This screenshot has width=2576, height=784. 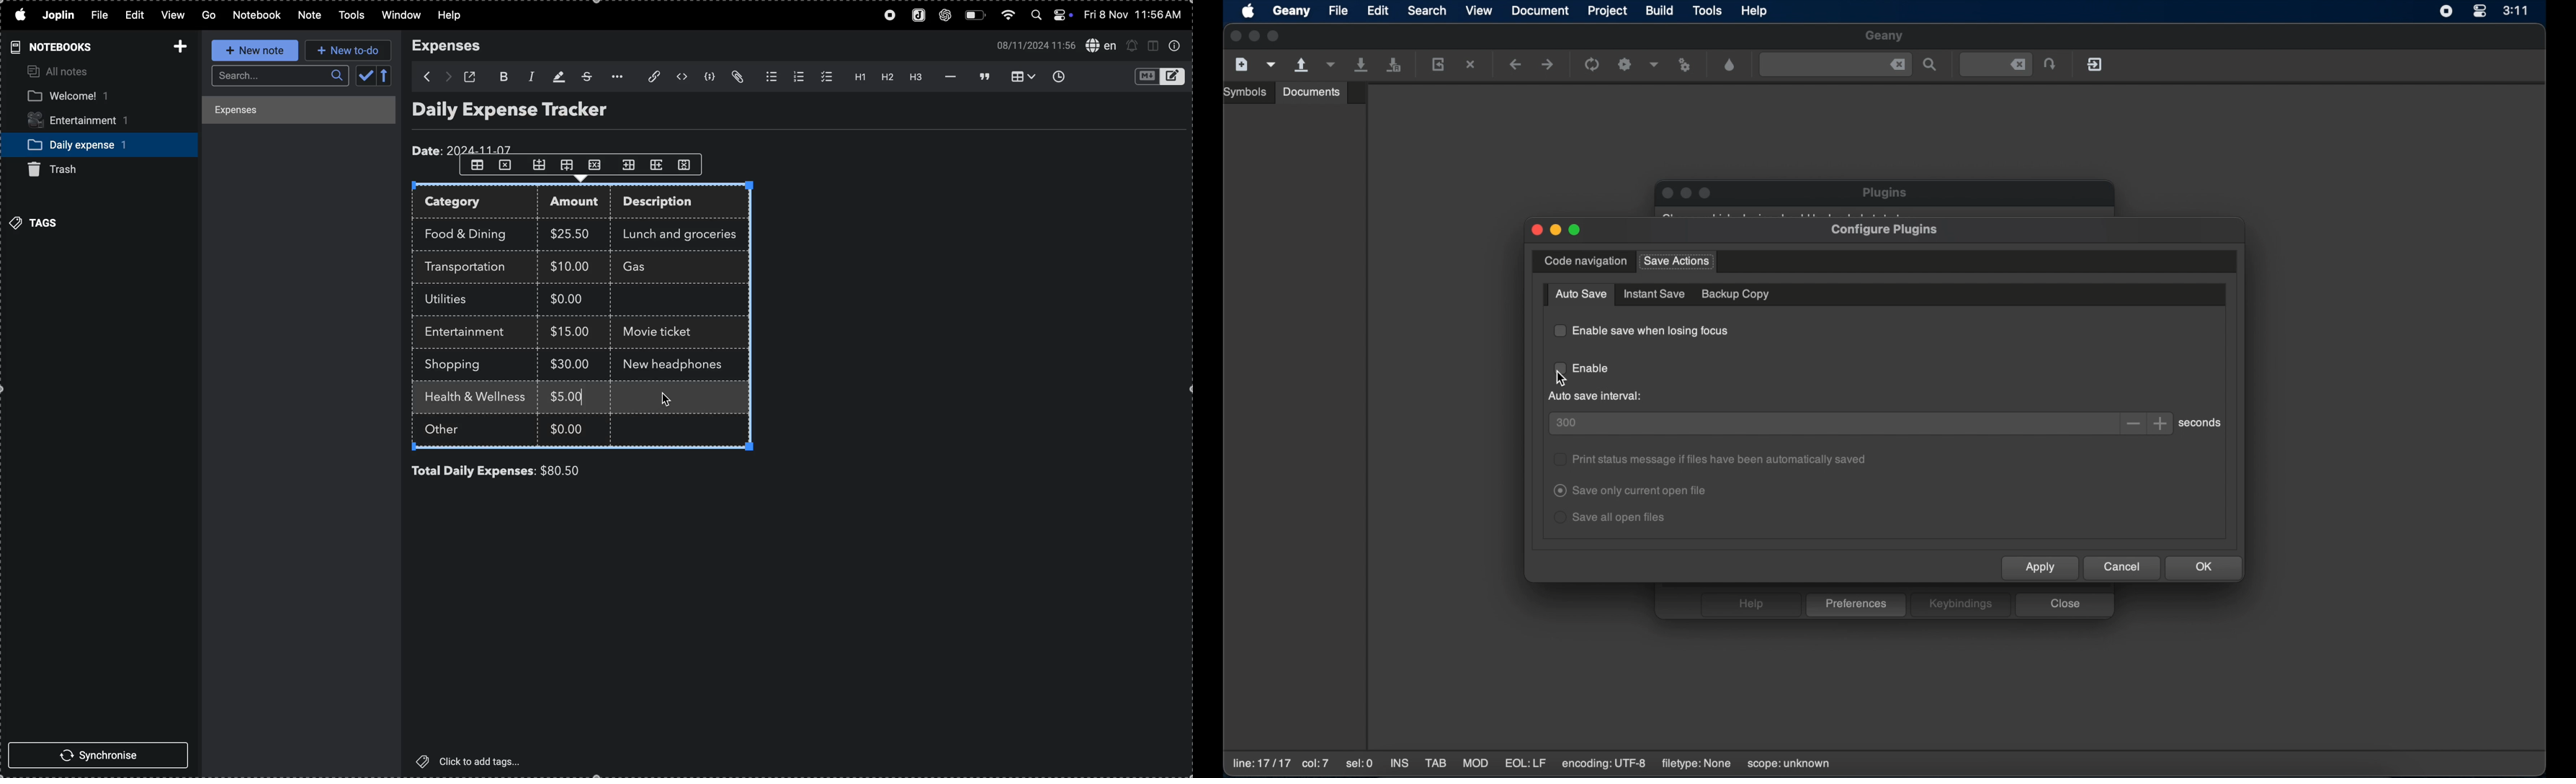 What do you see at coordinates (1750, 604) in the screenshot?
I see `help` at bounding box center [1750, 604].